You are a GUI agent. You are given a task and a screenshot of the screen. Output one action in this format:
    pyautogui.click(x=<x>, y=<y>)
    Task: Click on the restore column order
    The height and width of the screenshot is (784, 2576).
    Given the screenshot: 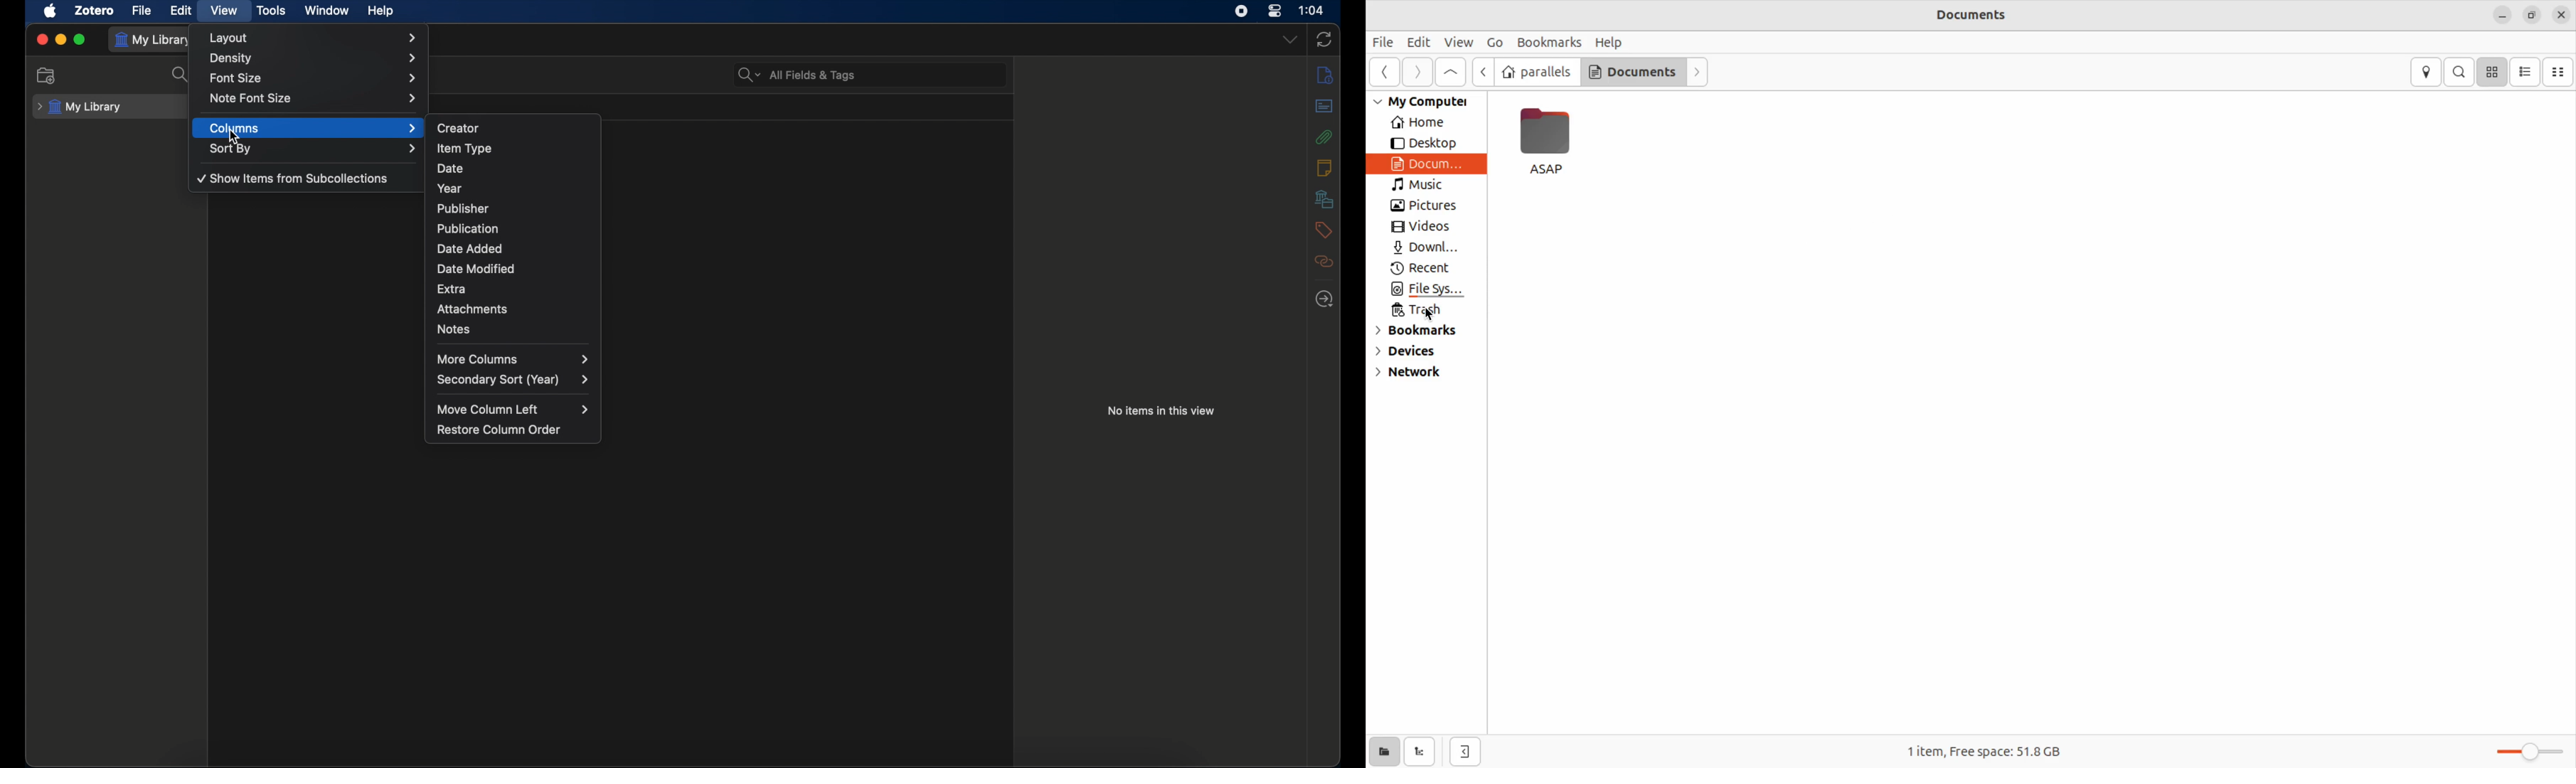 What is the action you would take?
    pyautogui.click(x=499, y=429)
    